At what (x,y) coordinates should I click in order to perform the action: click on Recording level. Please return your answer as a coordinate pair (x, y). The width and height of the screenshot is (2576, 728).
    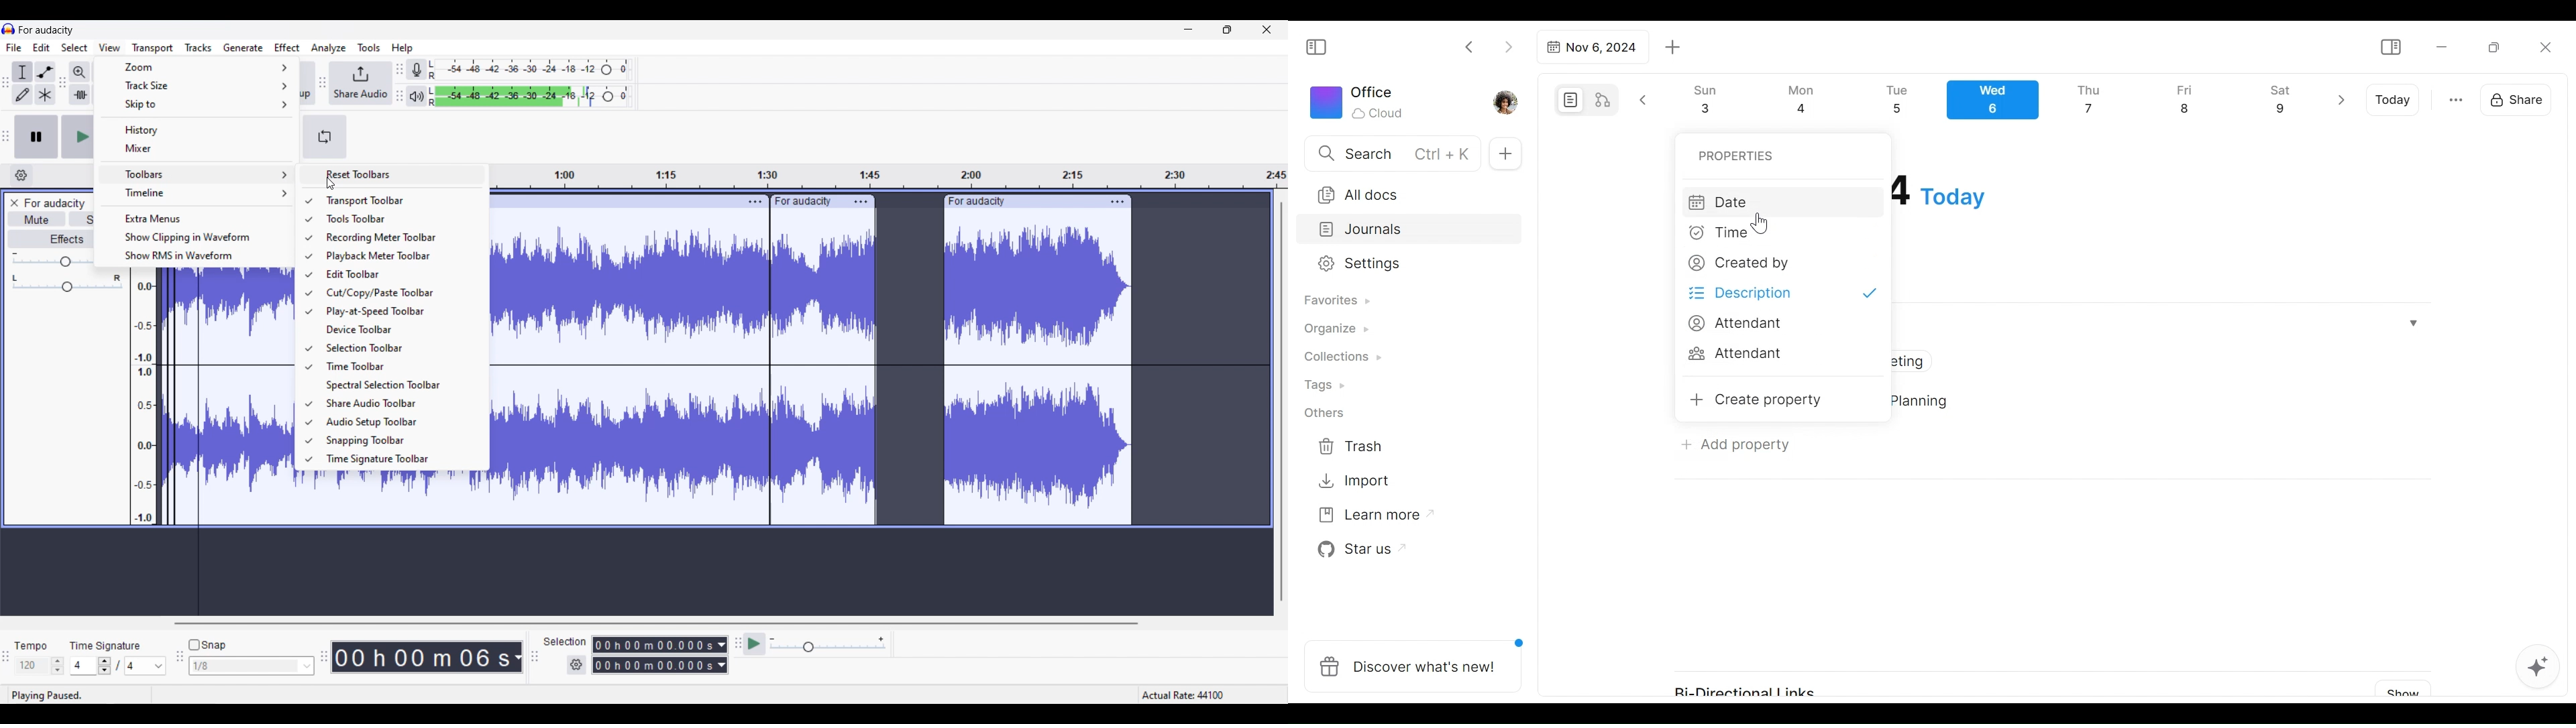
    Looking at the image, I should click on (529, 70).